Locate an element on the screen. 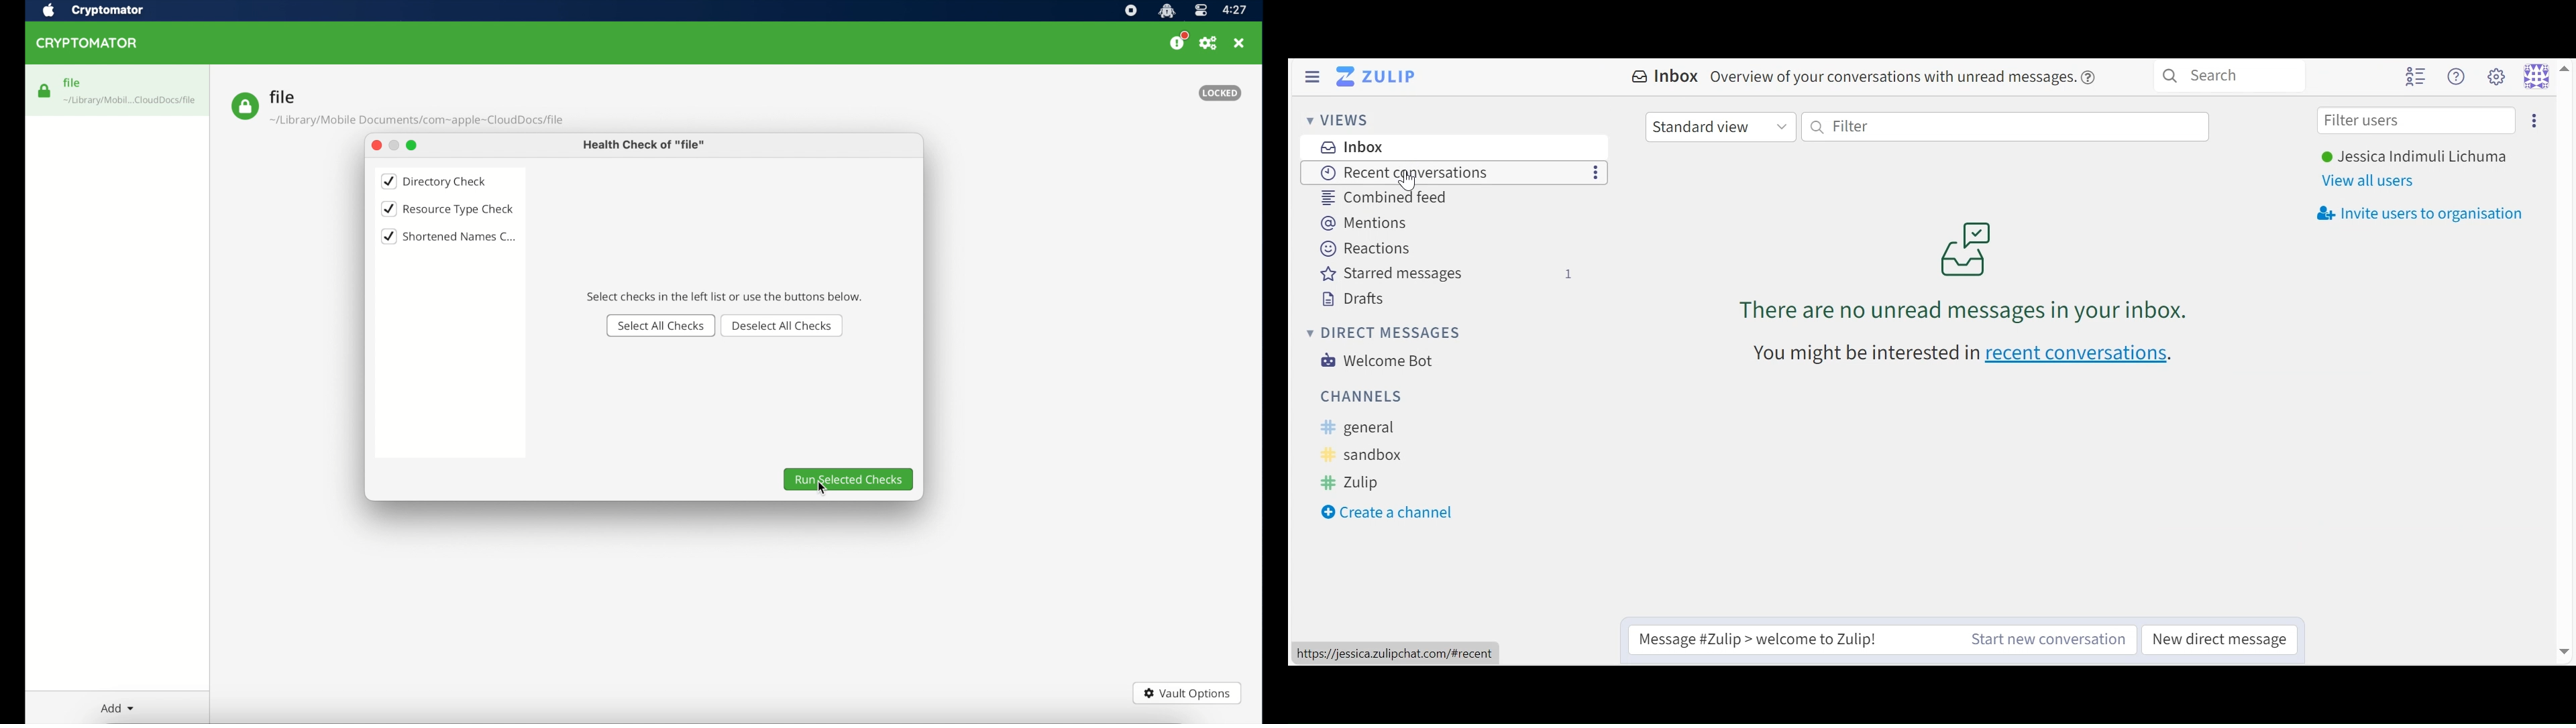  Inbox is located at coordinates (1664, 78).